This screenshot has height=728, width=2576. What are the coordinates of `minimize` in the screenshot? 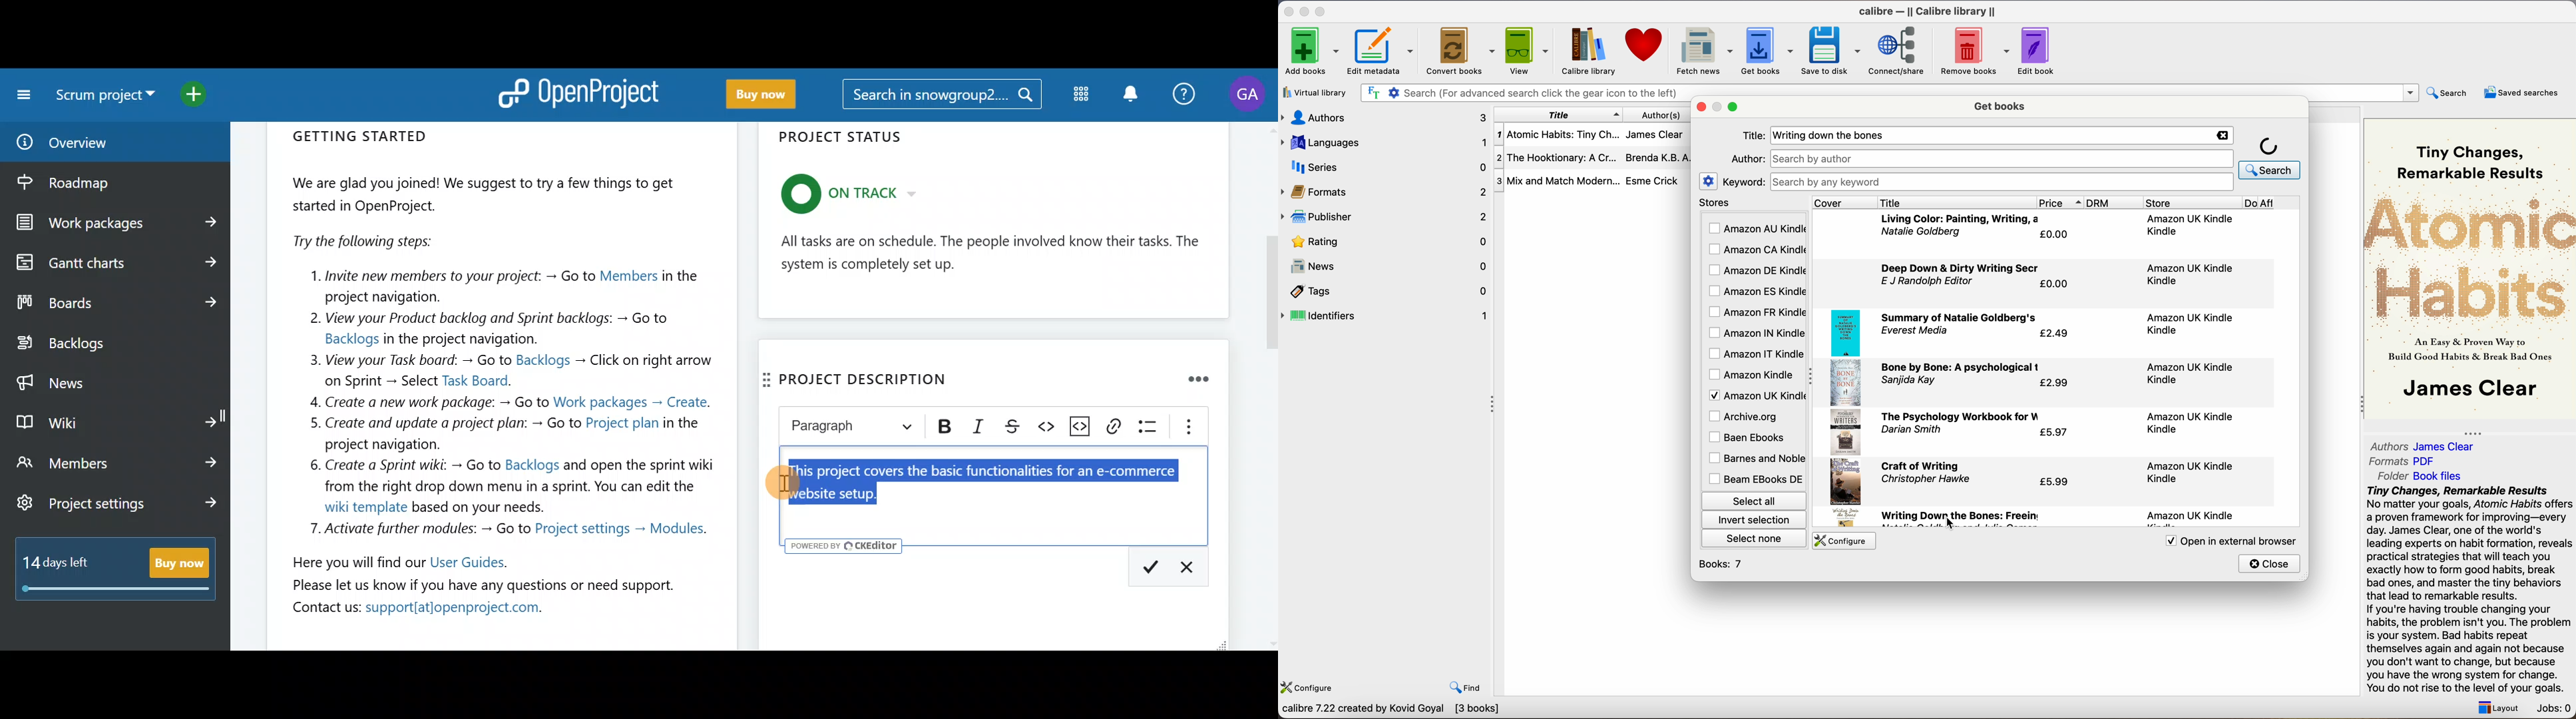 It's located at (1306, 11).